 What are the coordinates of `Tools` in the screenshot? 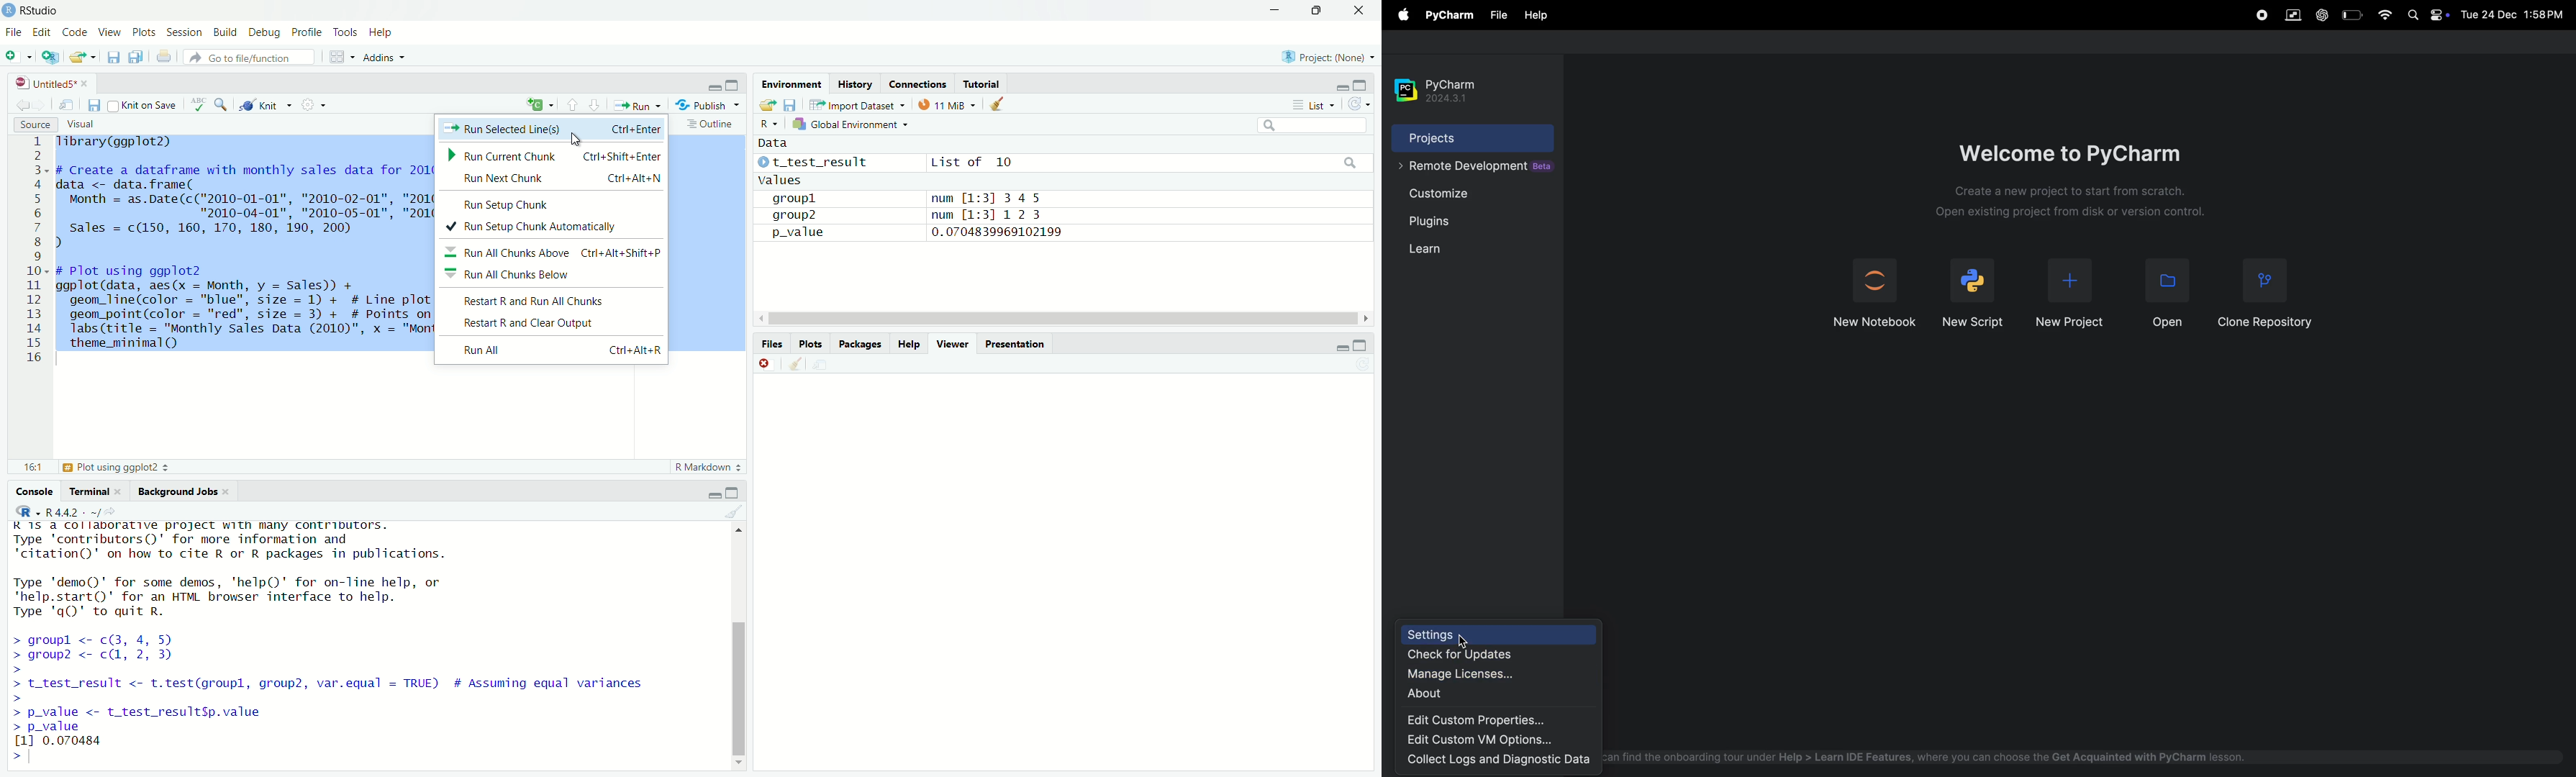 It's located at (345, 29).